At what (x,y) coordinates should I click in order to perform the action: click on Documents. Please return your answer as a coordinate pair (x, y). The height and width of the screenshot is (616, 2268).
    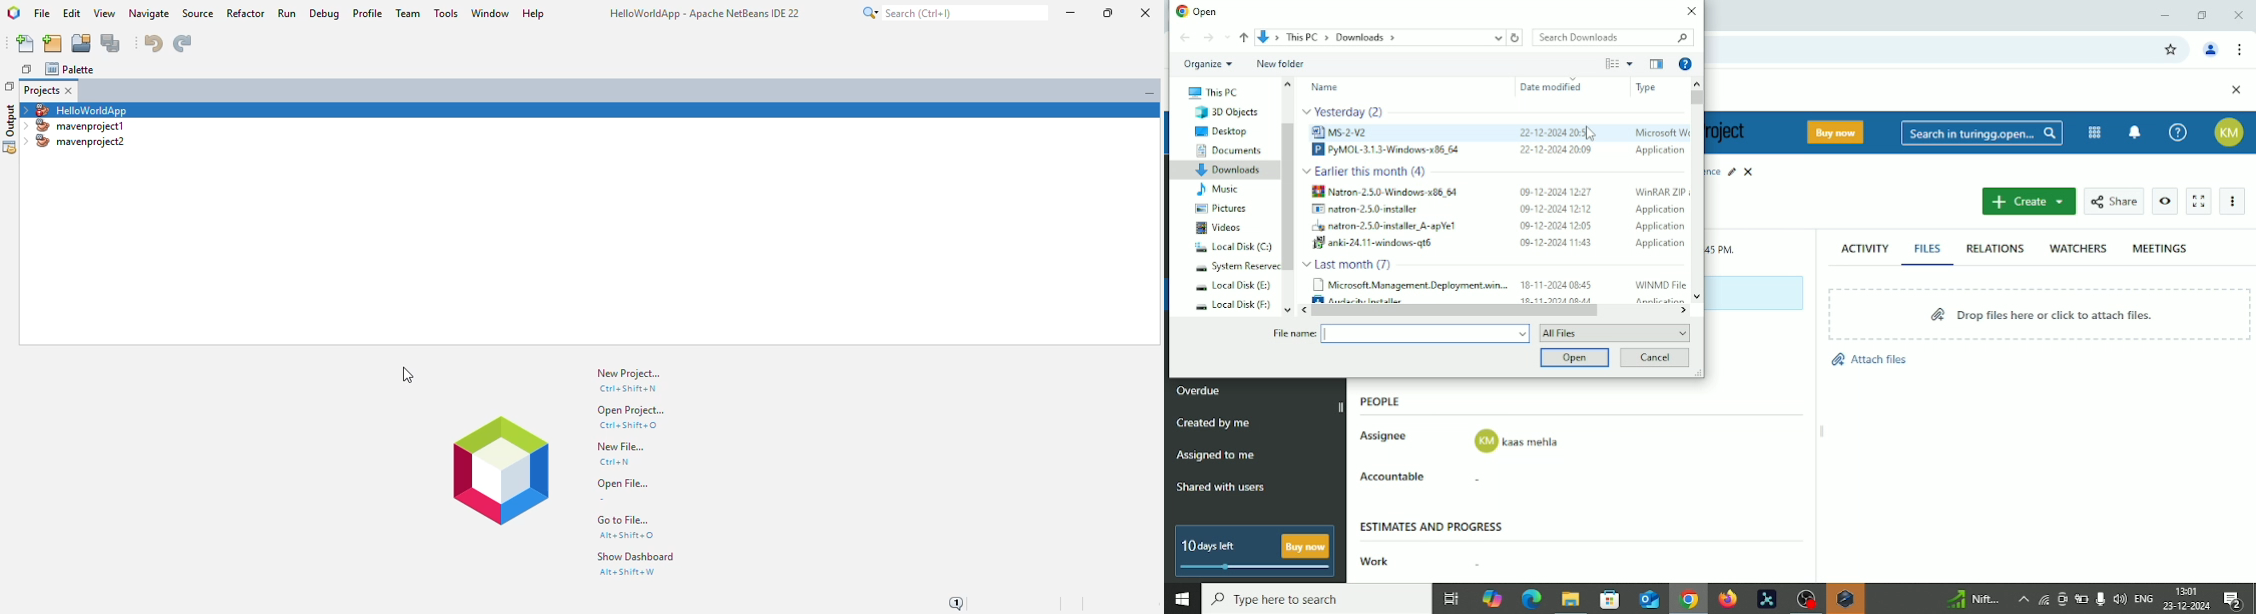
    Looking at the image, I should click on (1227, 150).